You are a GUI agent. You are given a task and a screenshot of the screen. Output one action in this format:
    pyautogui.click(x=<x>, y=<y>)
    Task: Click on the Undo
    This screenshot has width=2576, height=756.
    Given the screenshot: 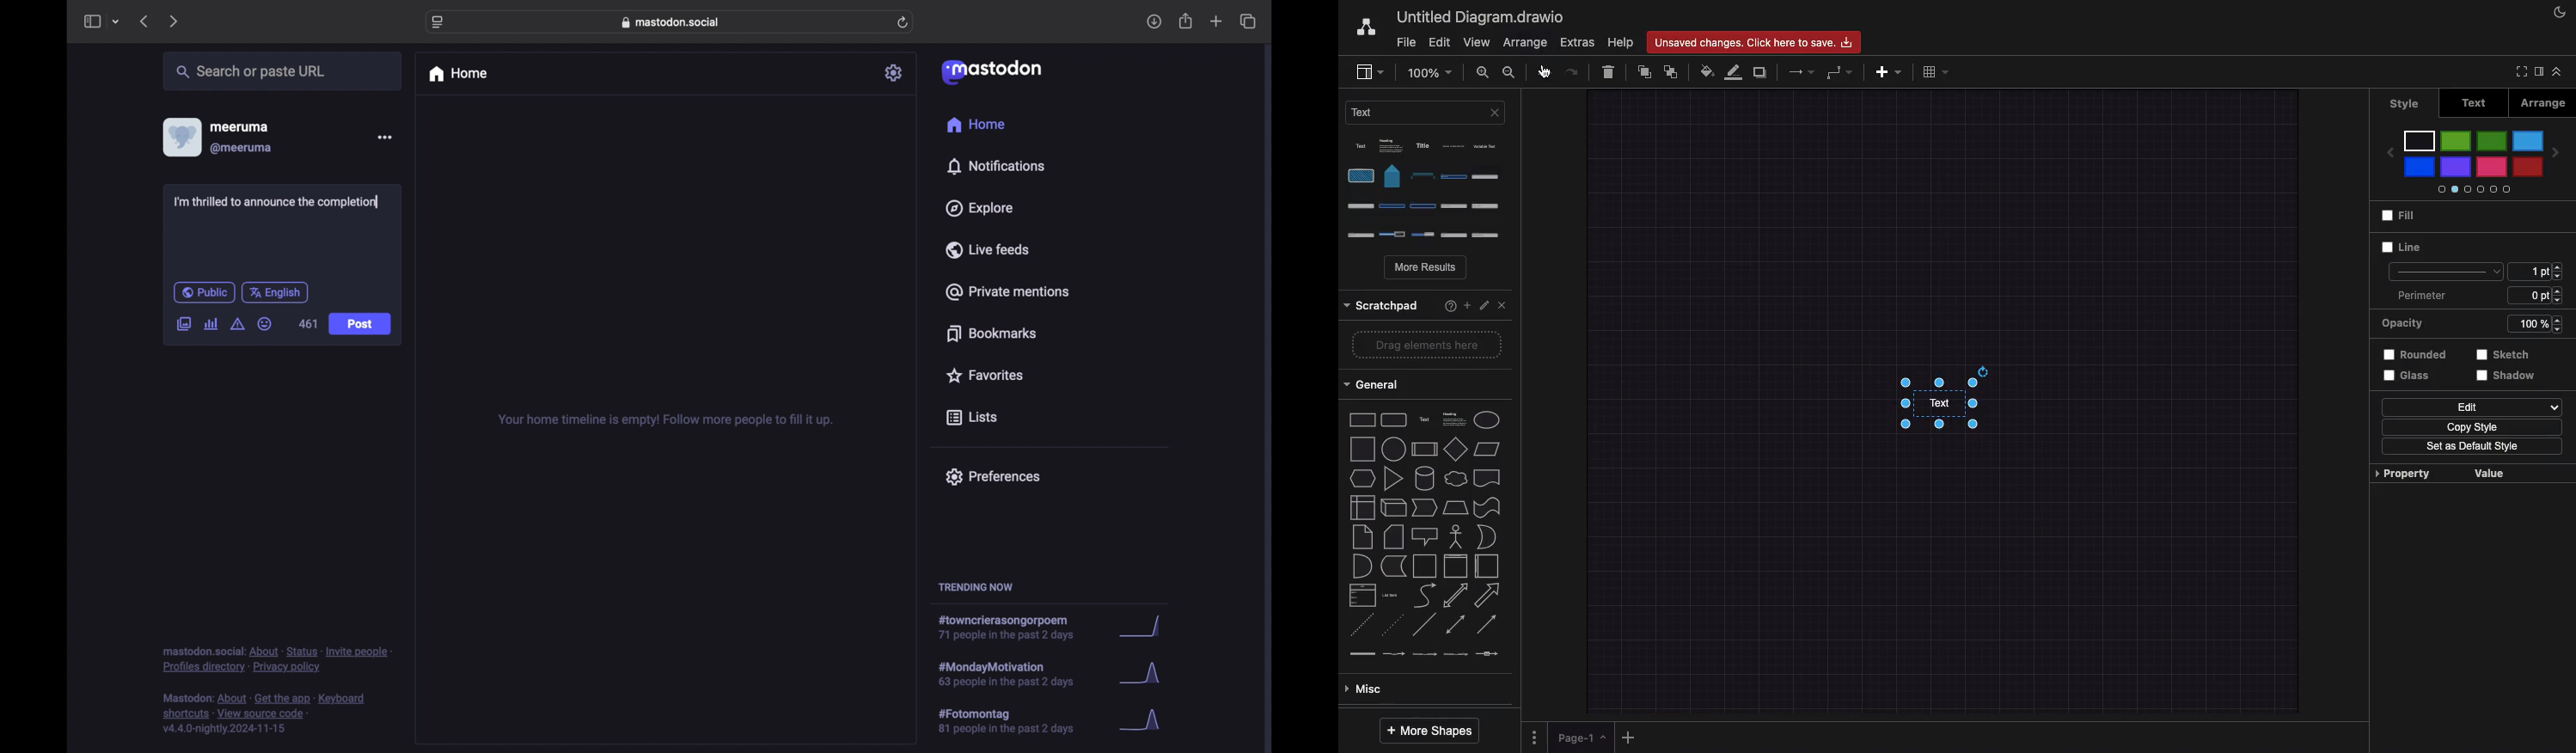 What is the action you would take?
    pyautogui.click(x=1544, y=73)
    